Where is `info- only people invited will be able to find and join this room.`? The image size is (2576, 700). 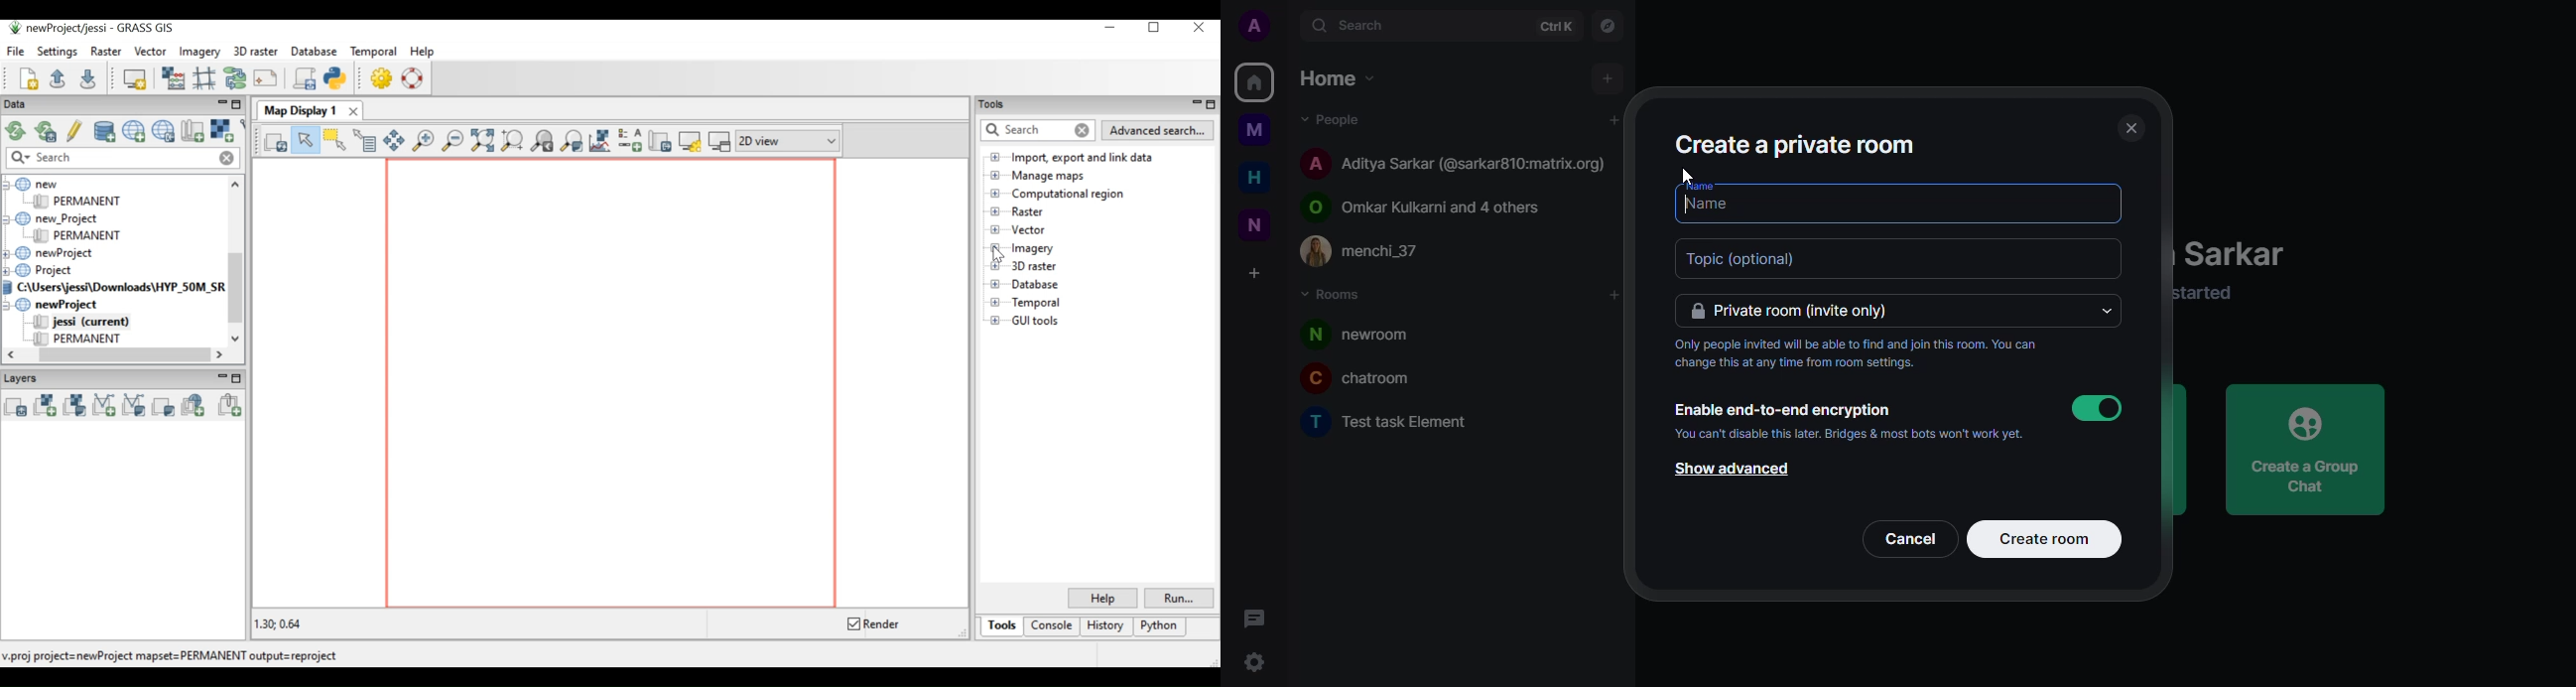 info- only people invited will be able to find and join this room. is located at coordinates (1858, 354).